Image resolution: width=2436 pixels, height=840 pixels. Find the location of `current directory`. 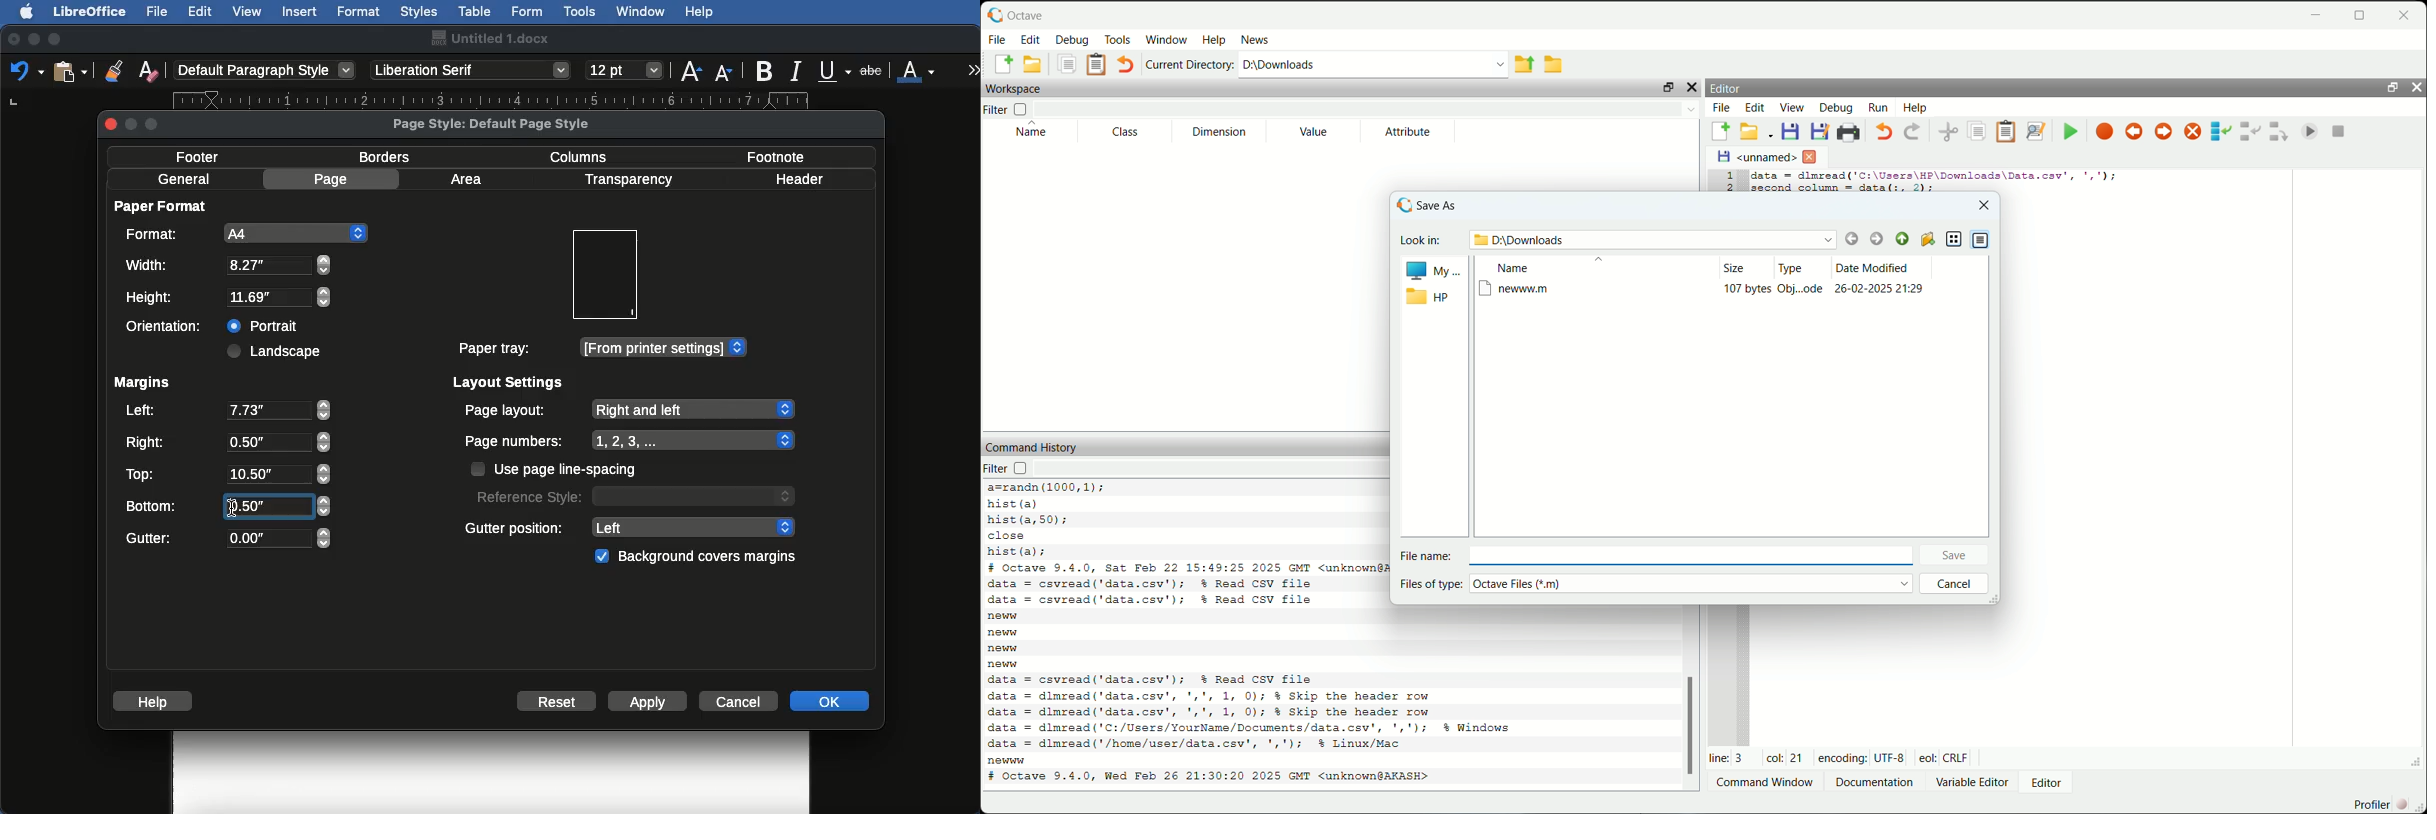

current directory is located at coordinates (1190, 66).